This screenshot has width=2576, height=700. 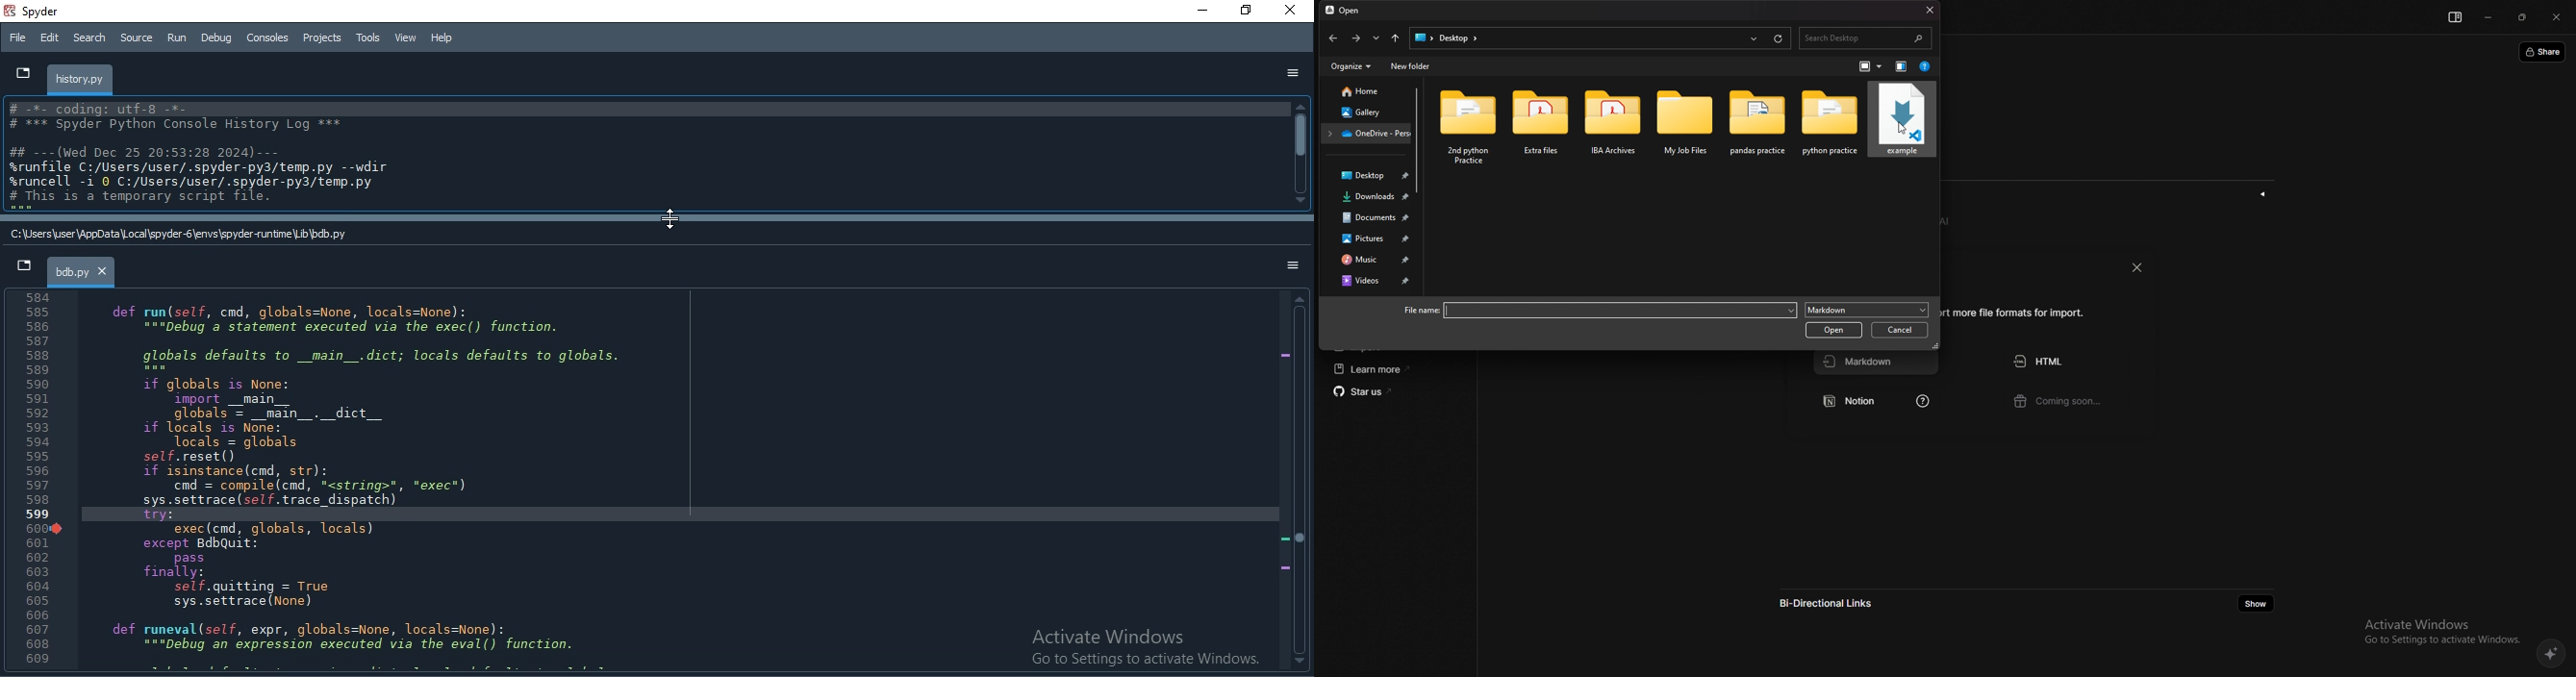 I want to click on coming soon, so click(x=2068, y=403).